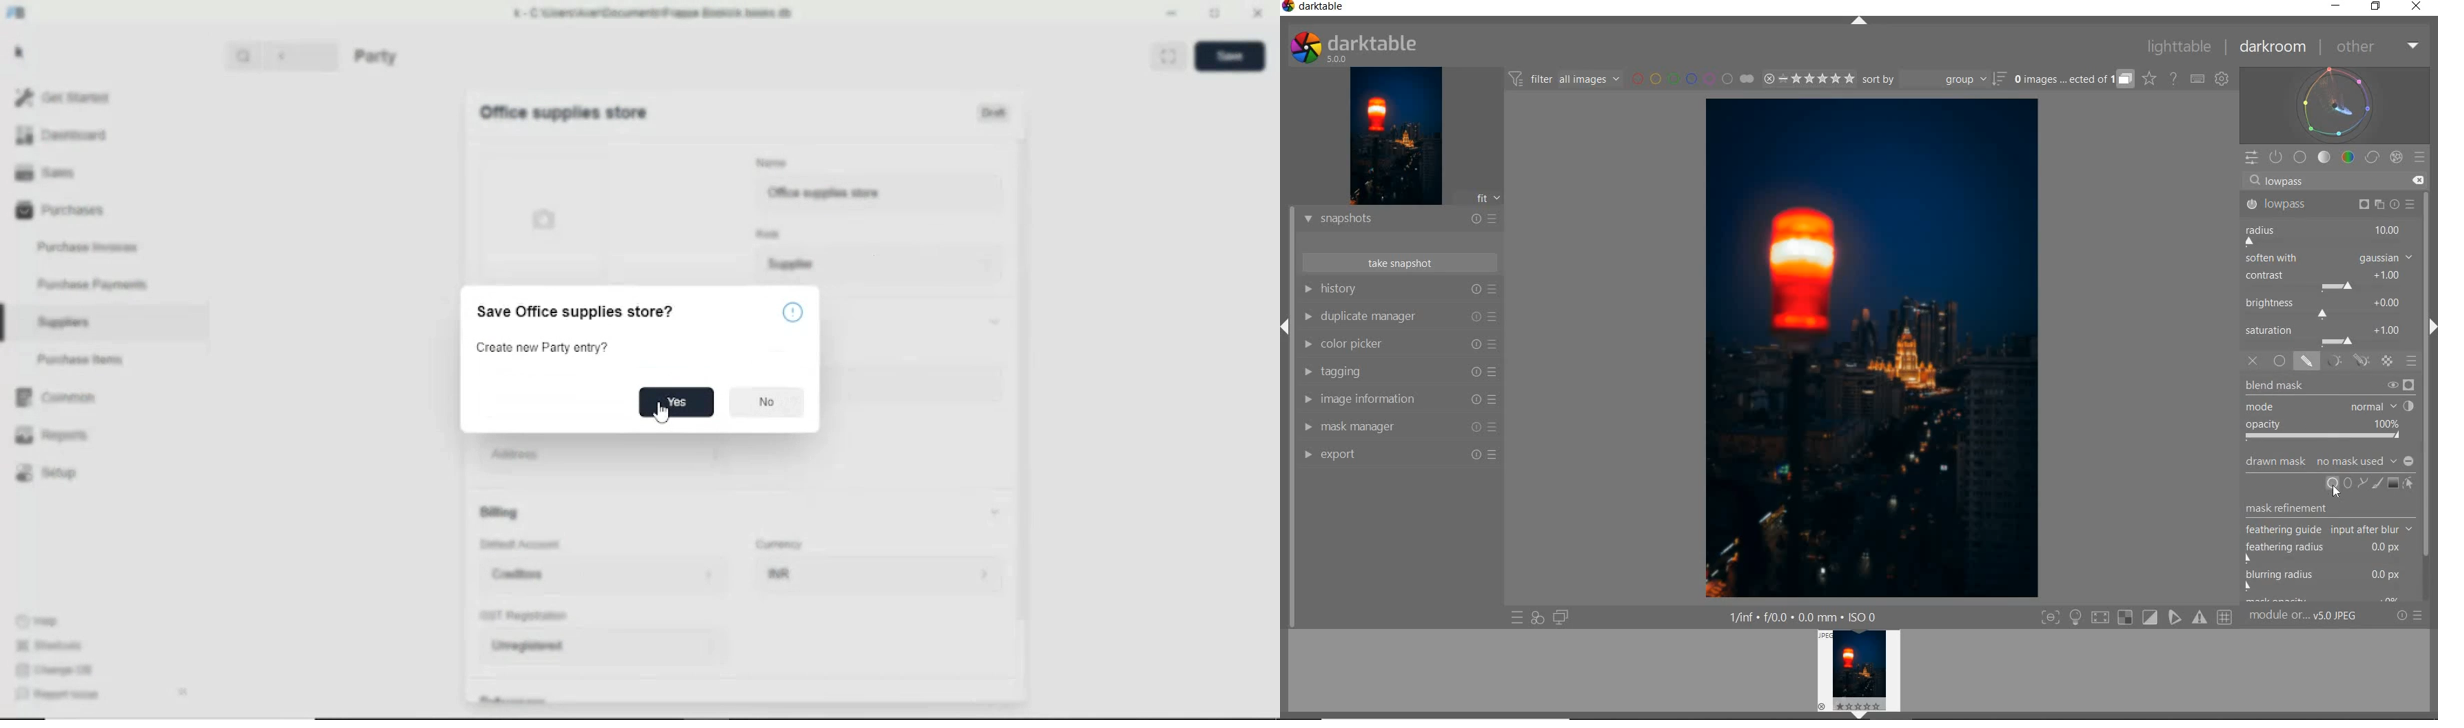 Image resolution: width=2464 pixels, height=728 pixels. What do you see at coordinates (2415, 616) in the screenshot?
I see `RESET OR PRESETS & PREFERENCES` at bounding box center [2415, 616].